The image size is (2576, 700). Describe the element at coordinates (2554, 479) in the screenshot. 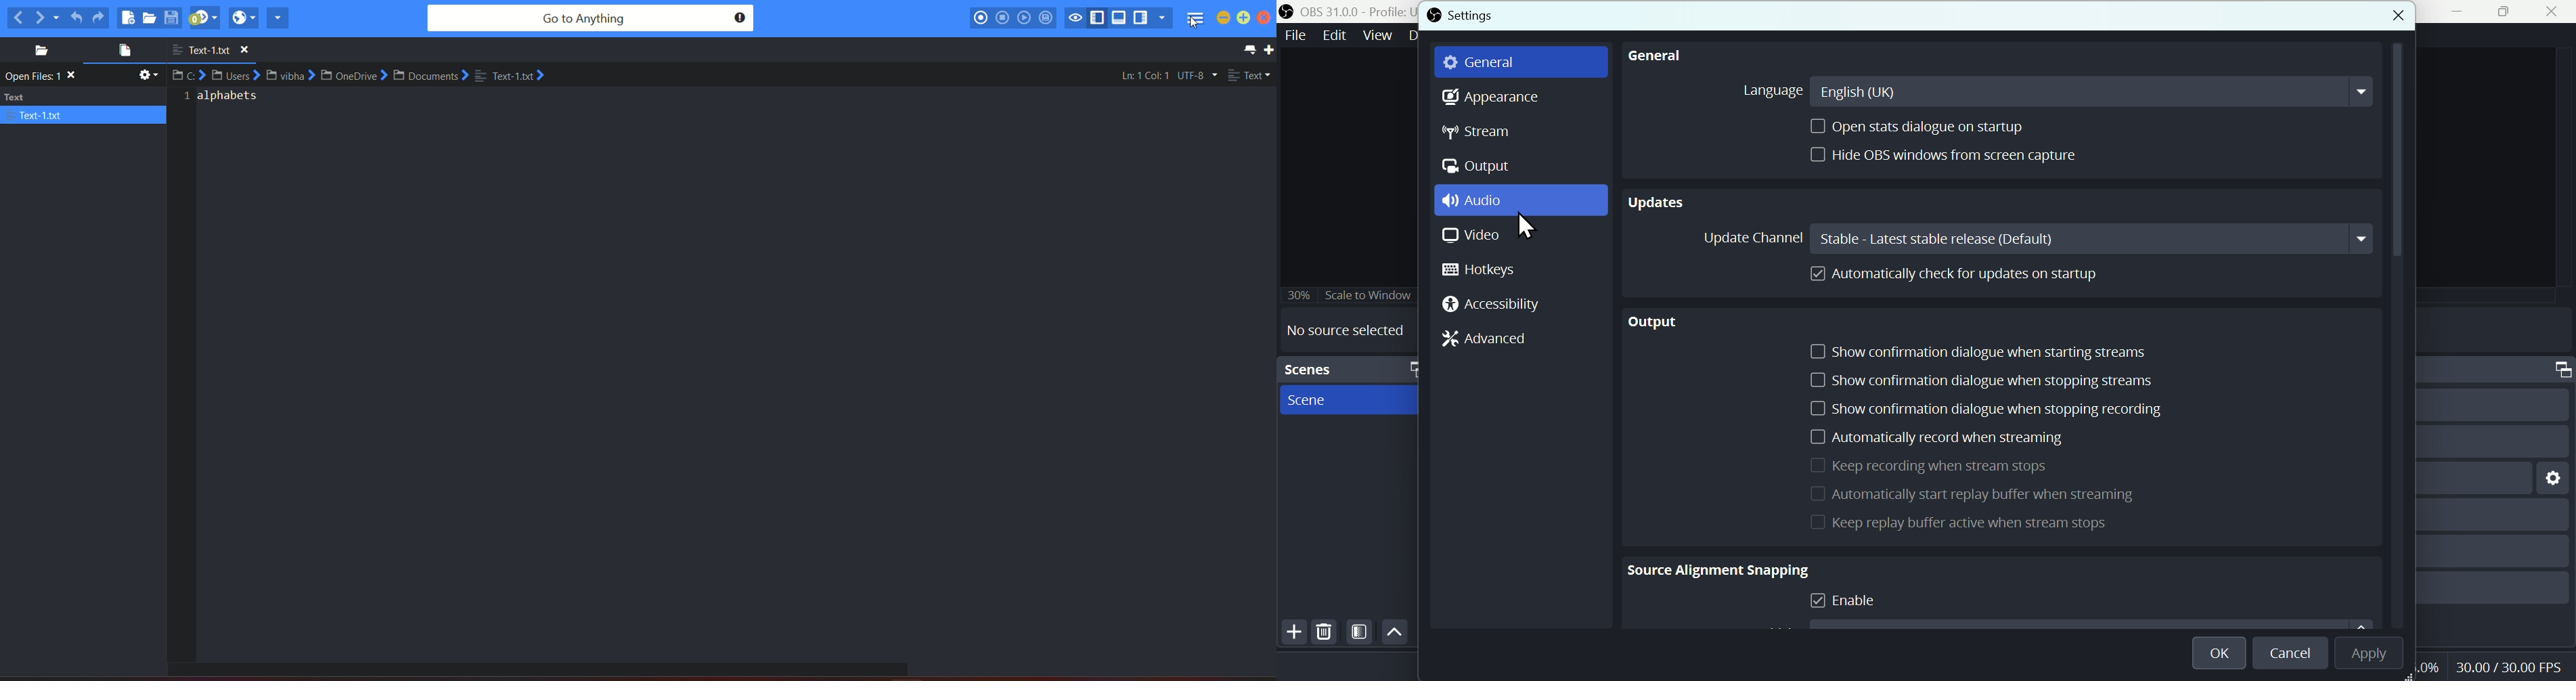

I see `settings` at that location.